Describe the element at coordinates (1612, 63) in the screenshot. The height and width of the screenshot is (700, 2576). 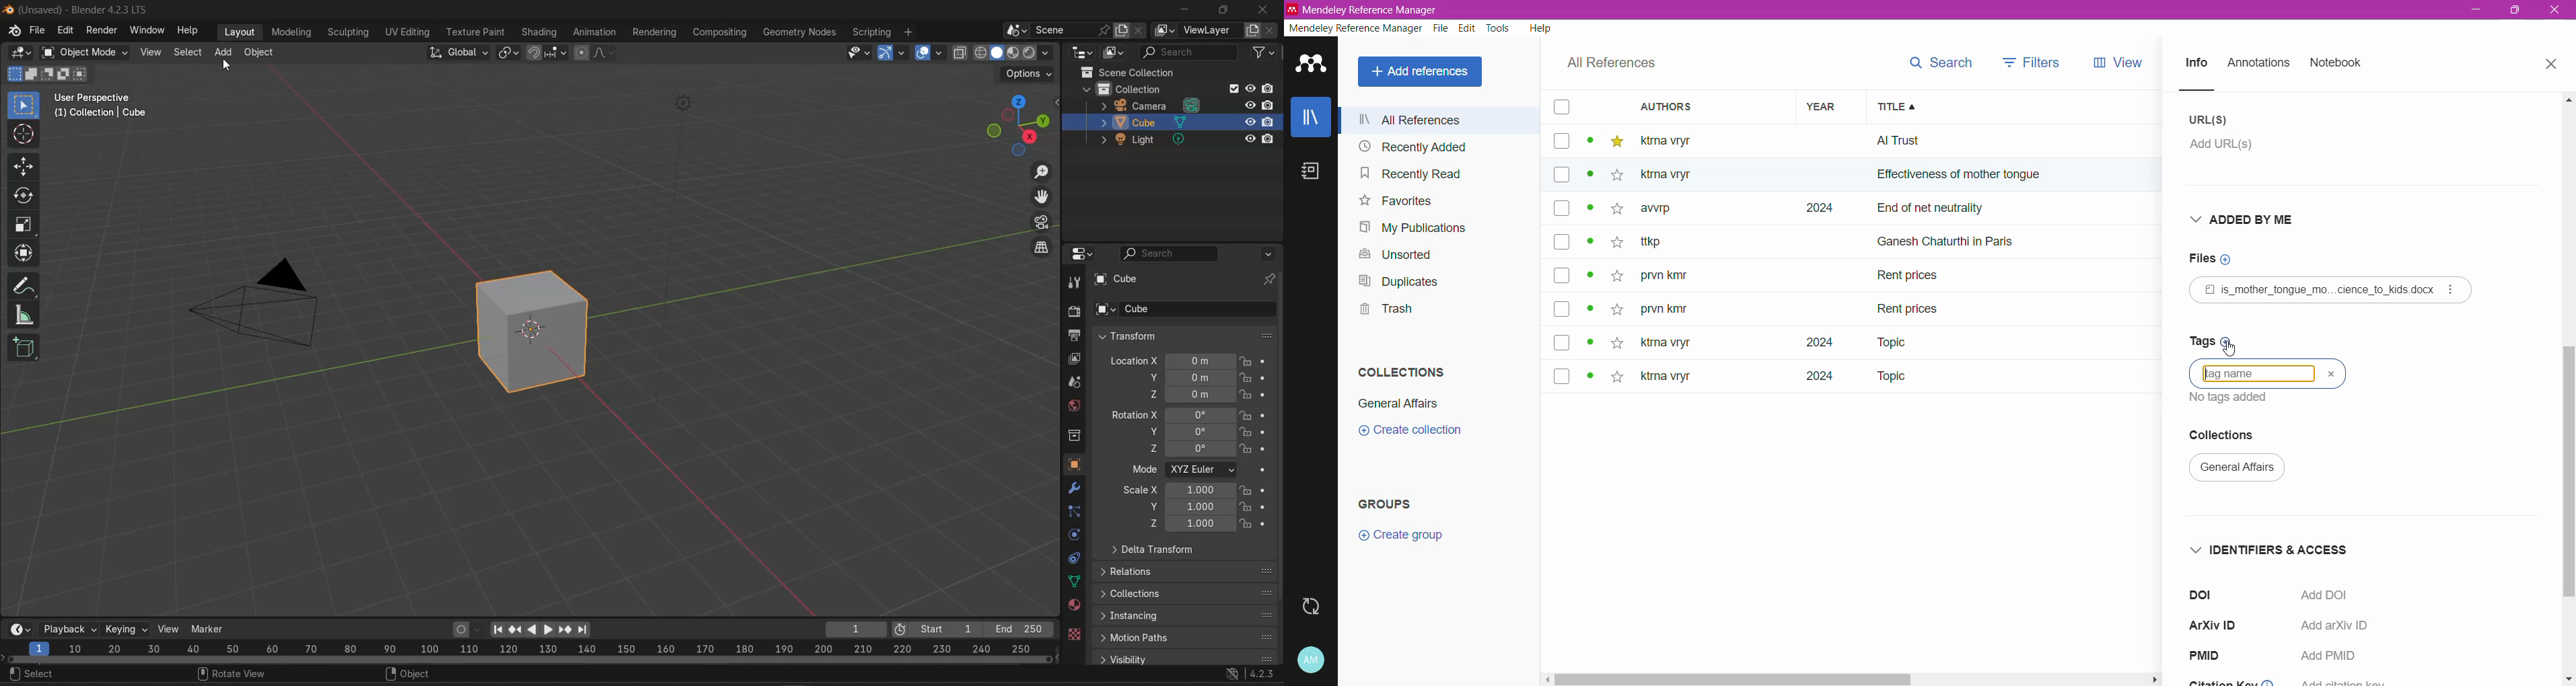
I see `All References` at that location.